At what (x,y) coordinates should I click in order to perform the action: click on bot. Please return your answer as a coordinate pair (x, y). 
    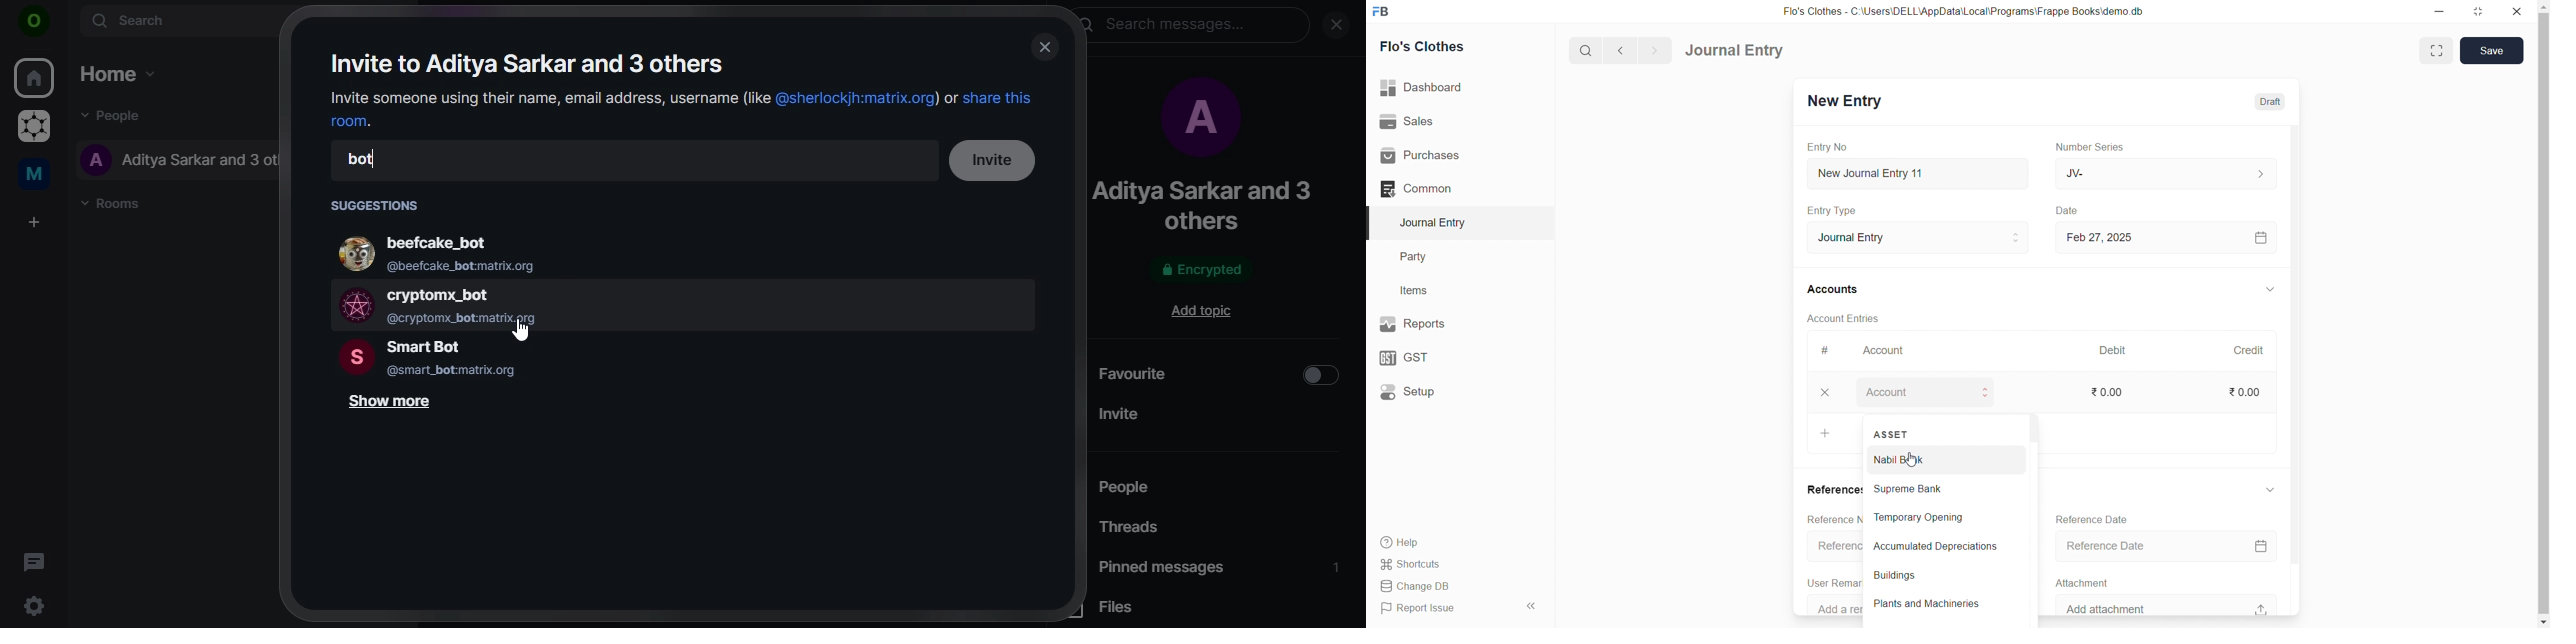
    Looking at the image, I should click on (365, 161).